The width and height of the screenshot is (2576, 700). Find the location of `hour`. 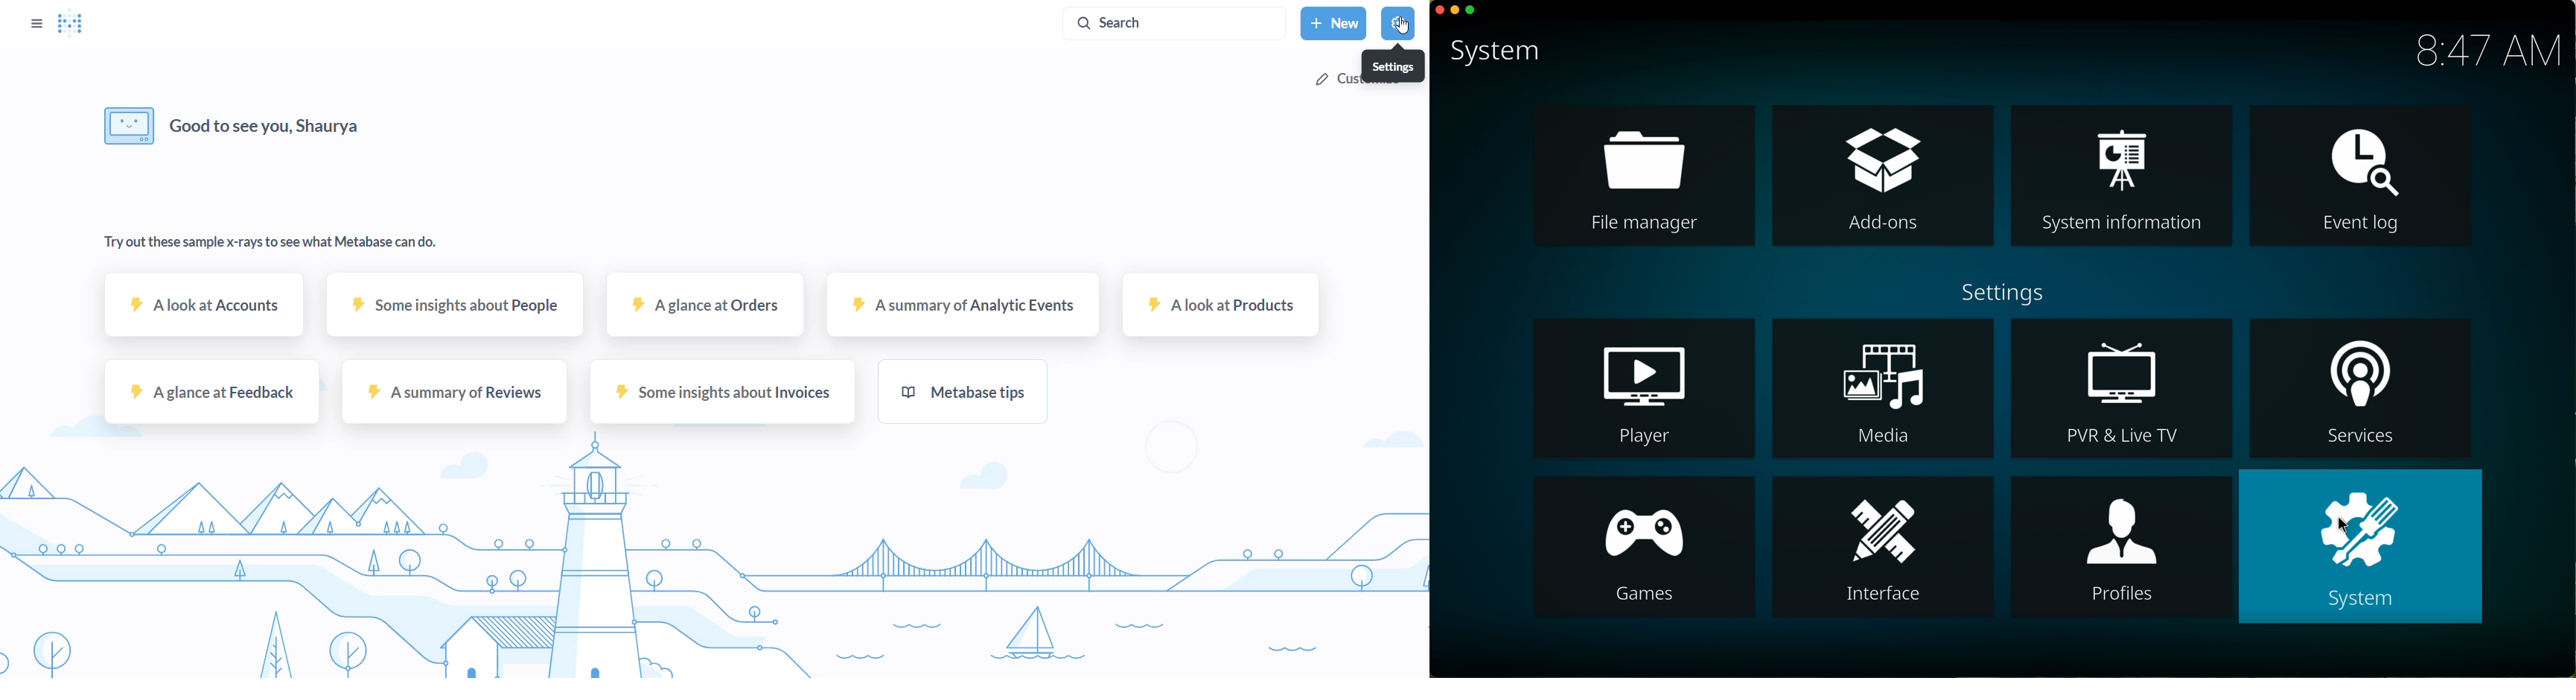

hour is located at coordinates (2487, 51).